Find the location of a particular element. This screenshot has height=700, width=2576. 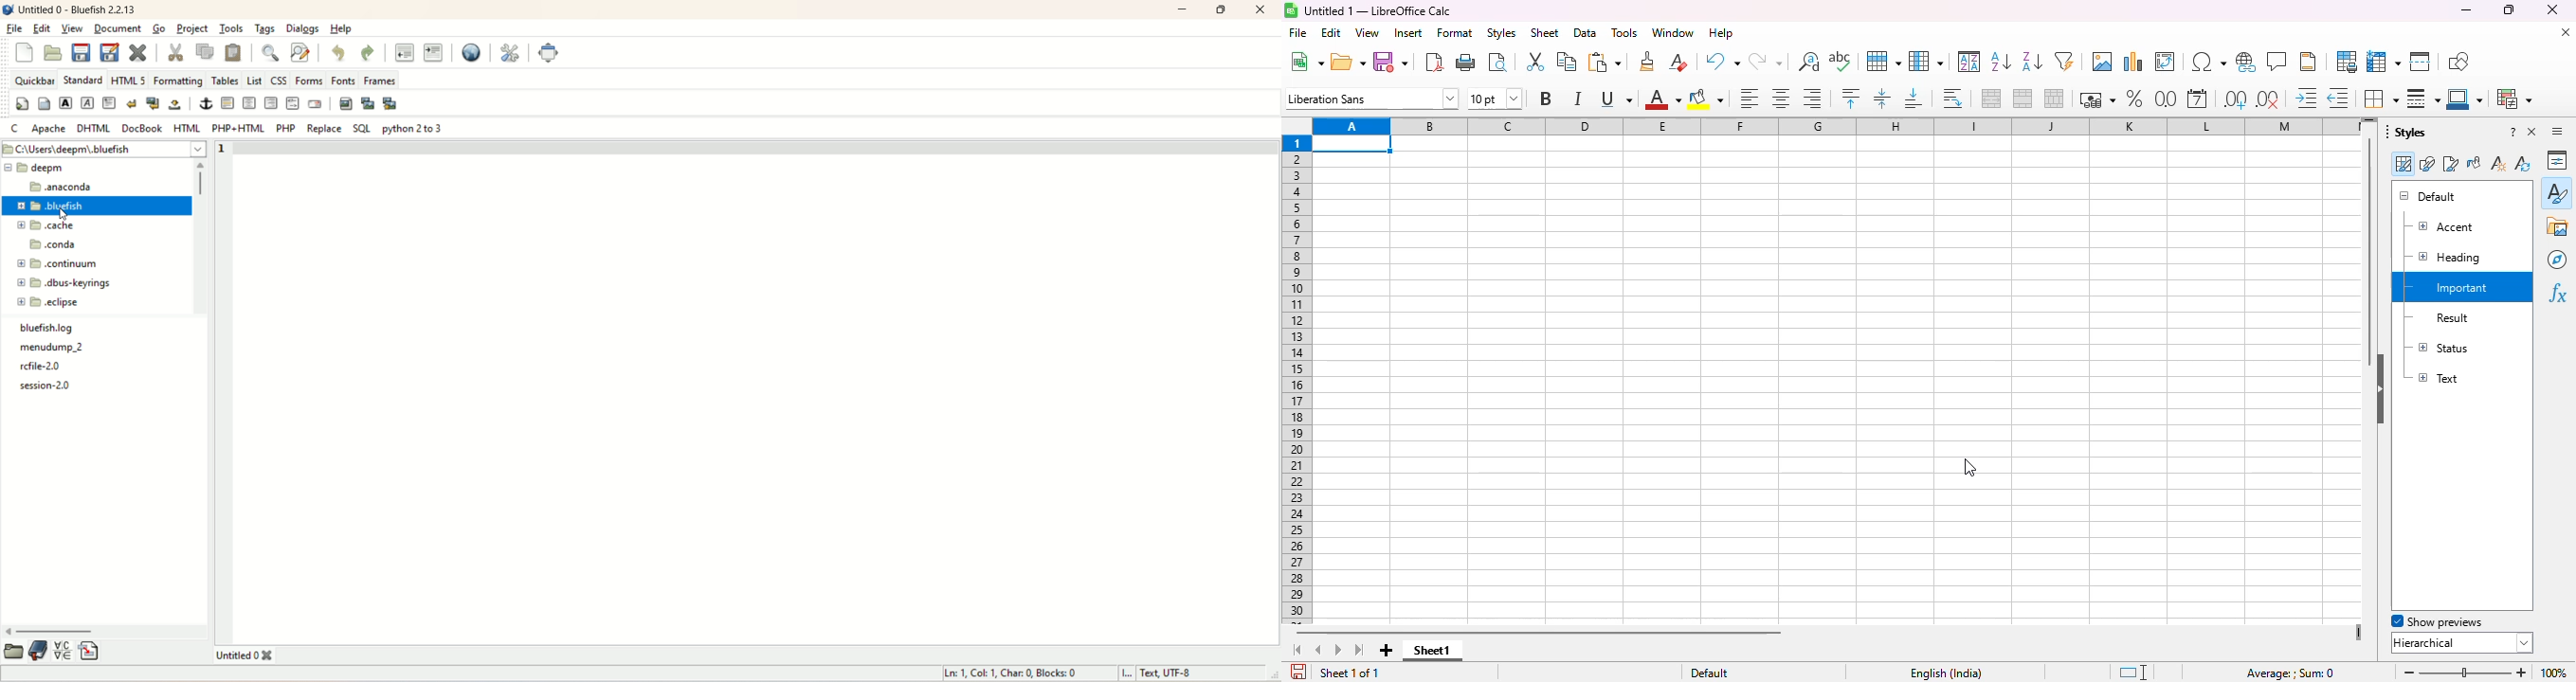

cursor is located at coordinates (64, 215).